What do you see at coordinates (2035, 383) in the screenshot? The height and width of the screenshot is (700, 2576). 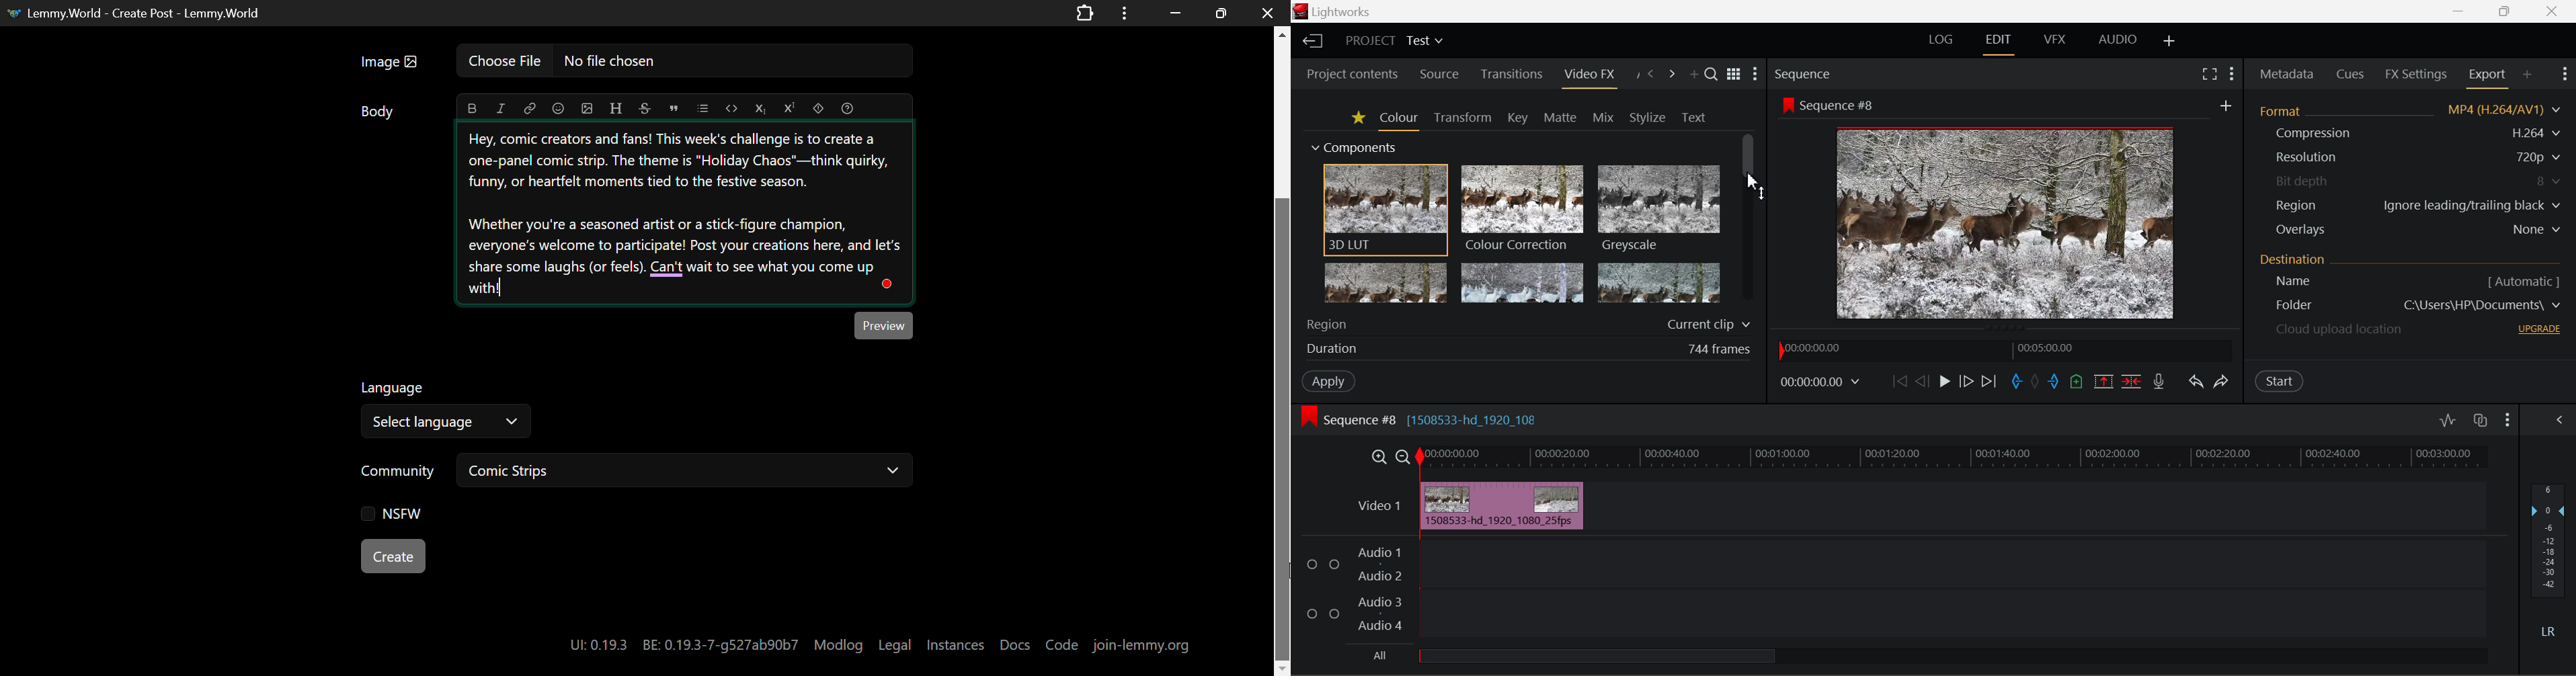 I see `Remove all marks` at bounding box center [2035, 383].